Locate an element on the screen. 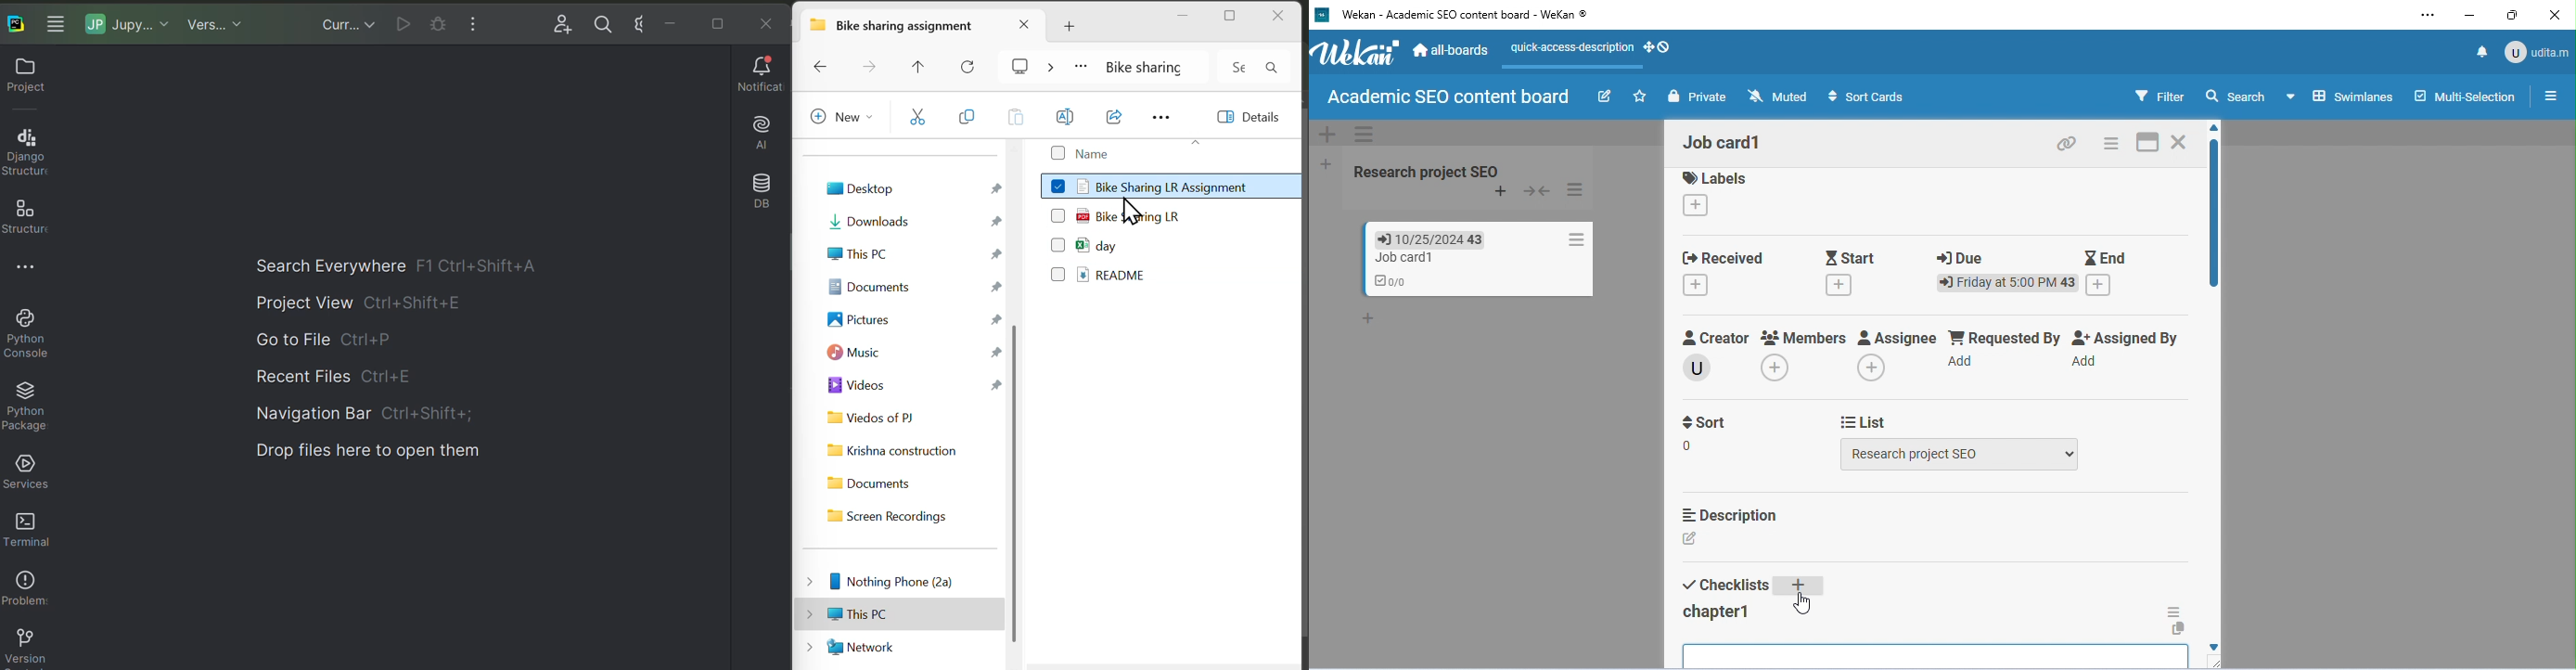 The width and height of the screenshot is (2576, 672). filter is located at coordinates (2159, 96).